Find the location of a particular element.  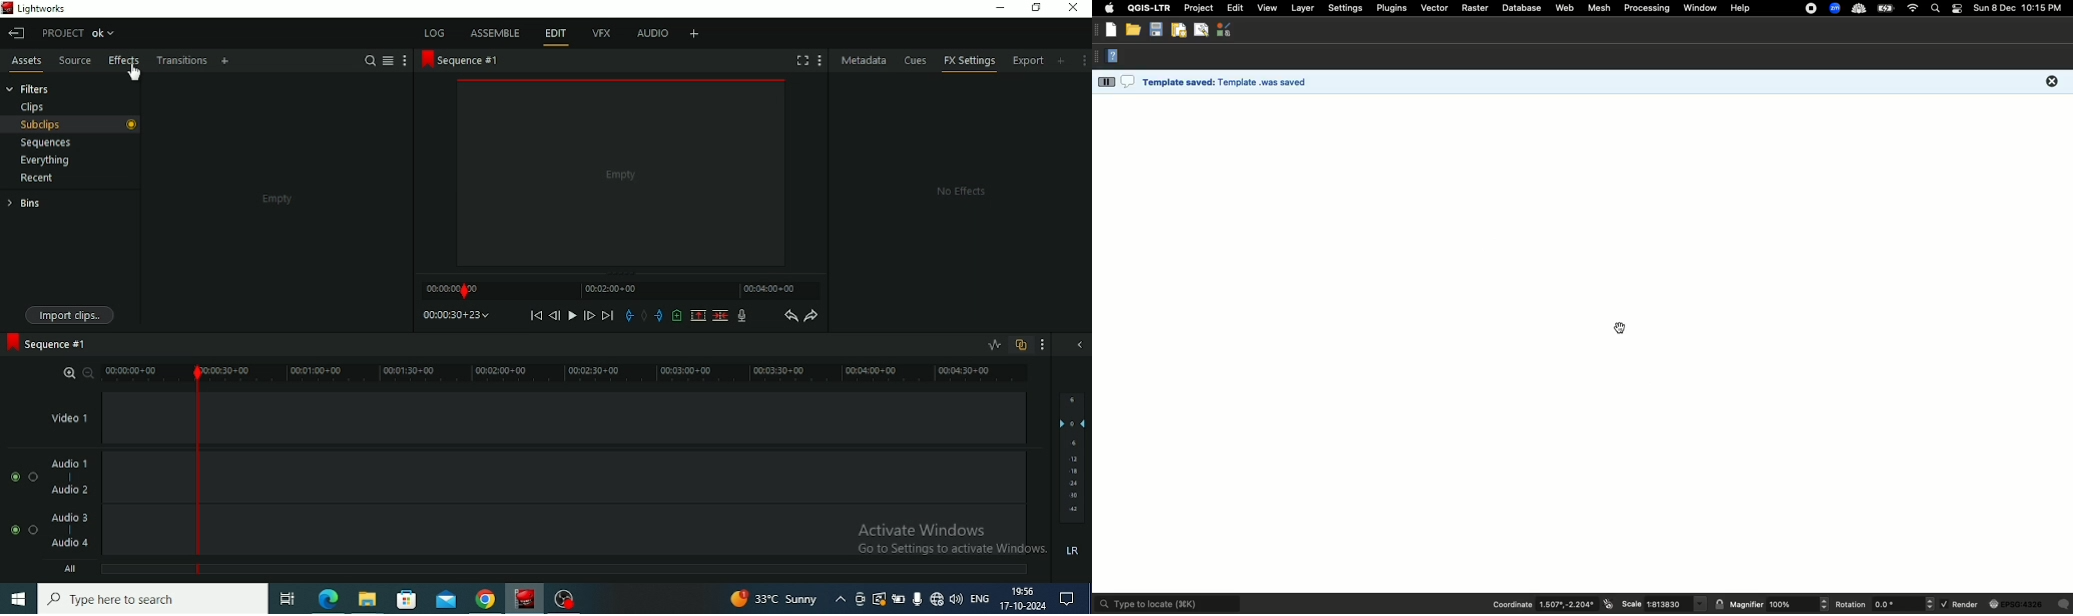

File preview is located at coordinates (621, 173).